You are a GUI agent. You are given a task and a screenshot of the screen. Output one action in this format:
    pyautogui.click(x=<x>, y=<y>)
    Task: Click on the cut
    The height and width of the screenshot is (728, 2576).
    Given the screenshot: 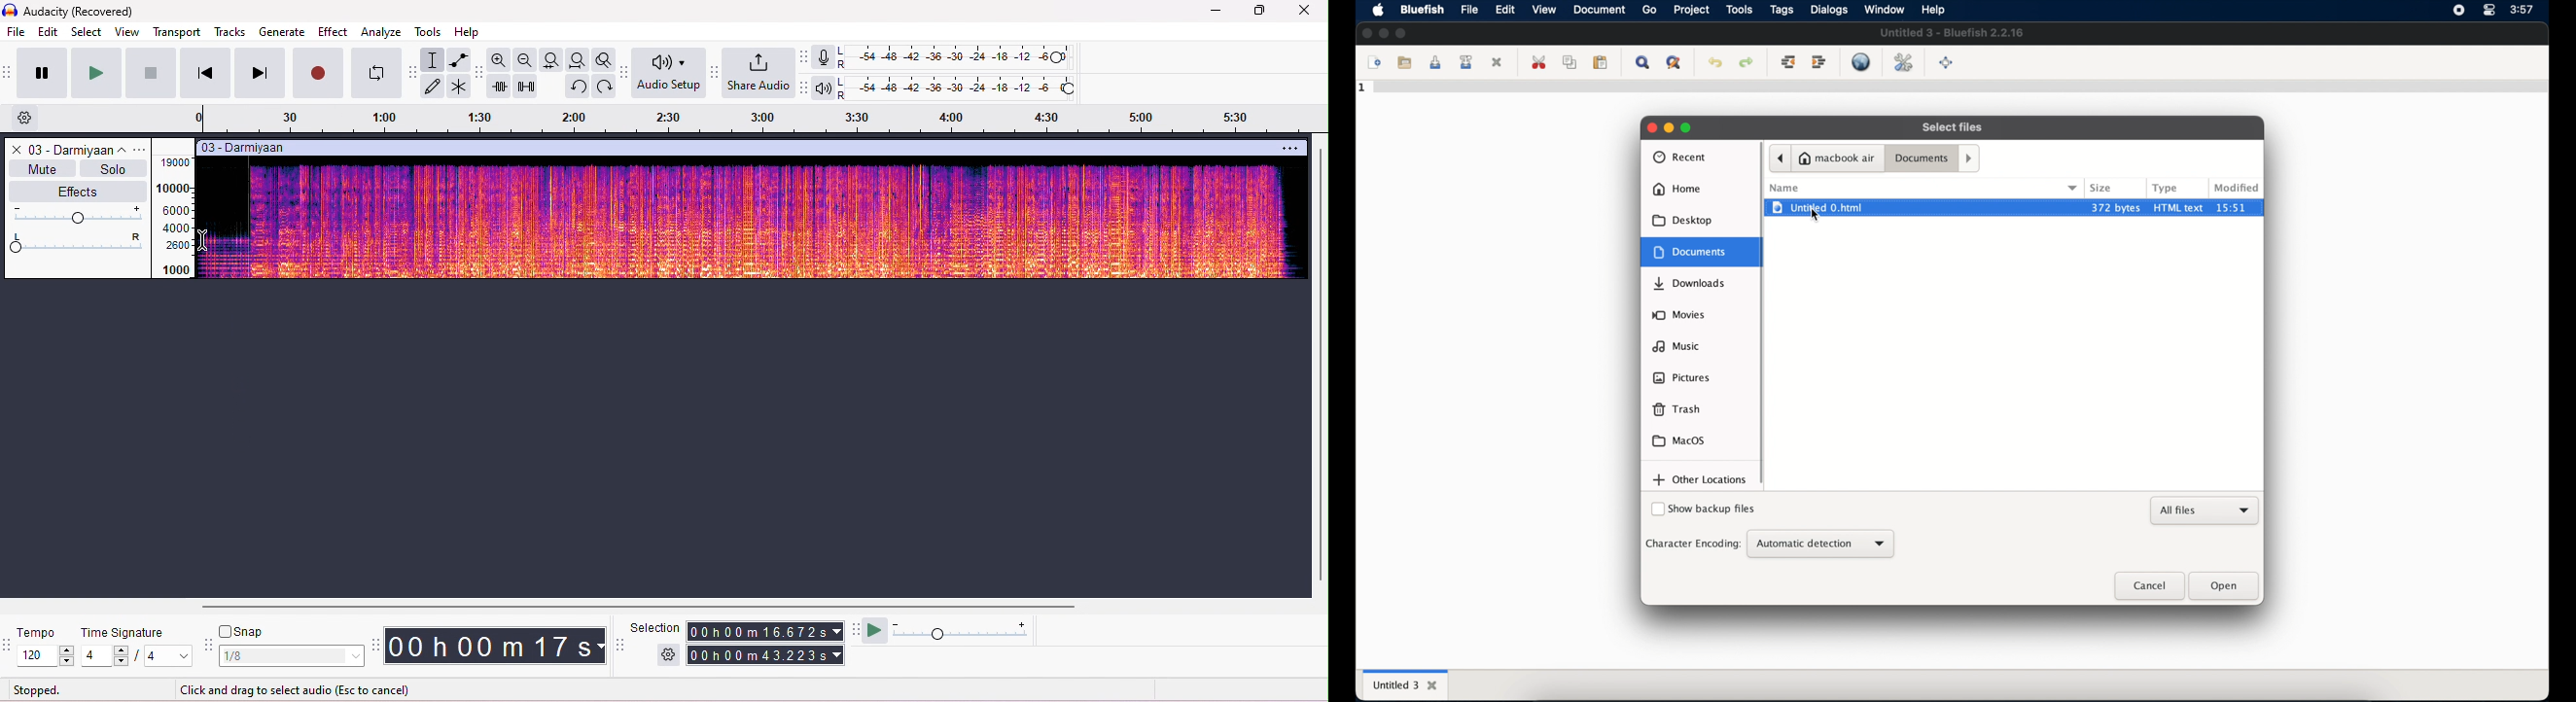 What is the action you would take?
    pyautogui.click(x=1539, y=62)
    